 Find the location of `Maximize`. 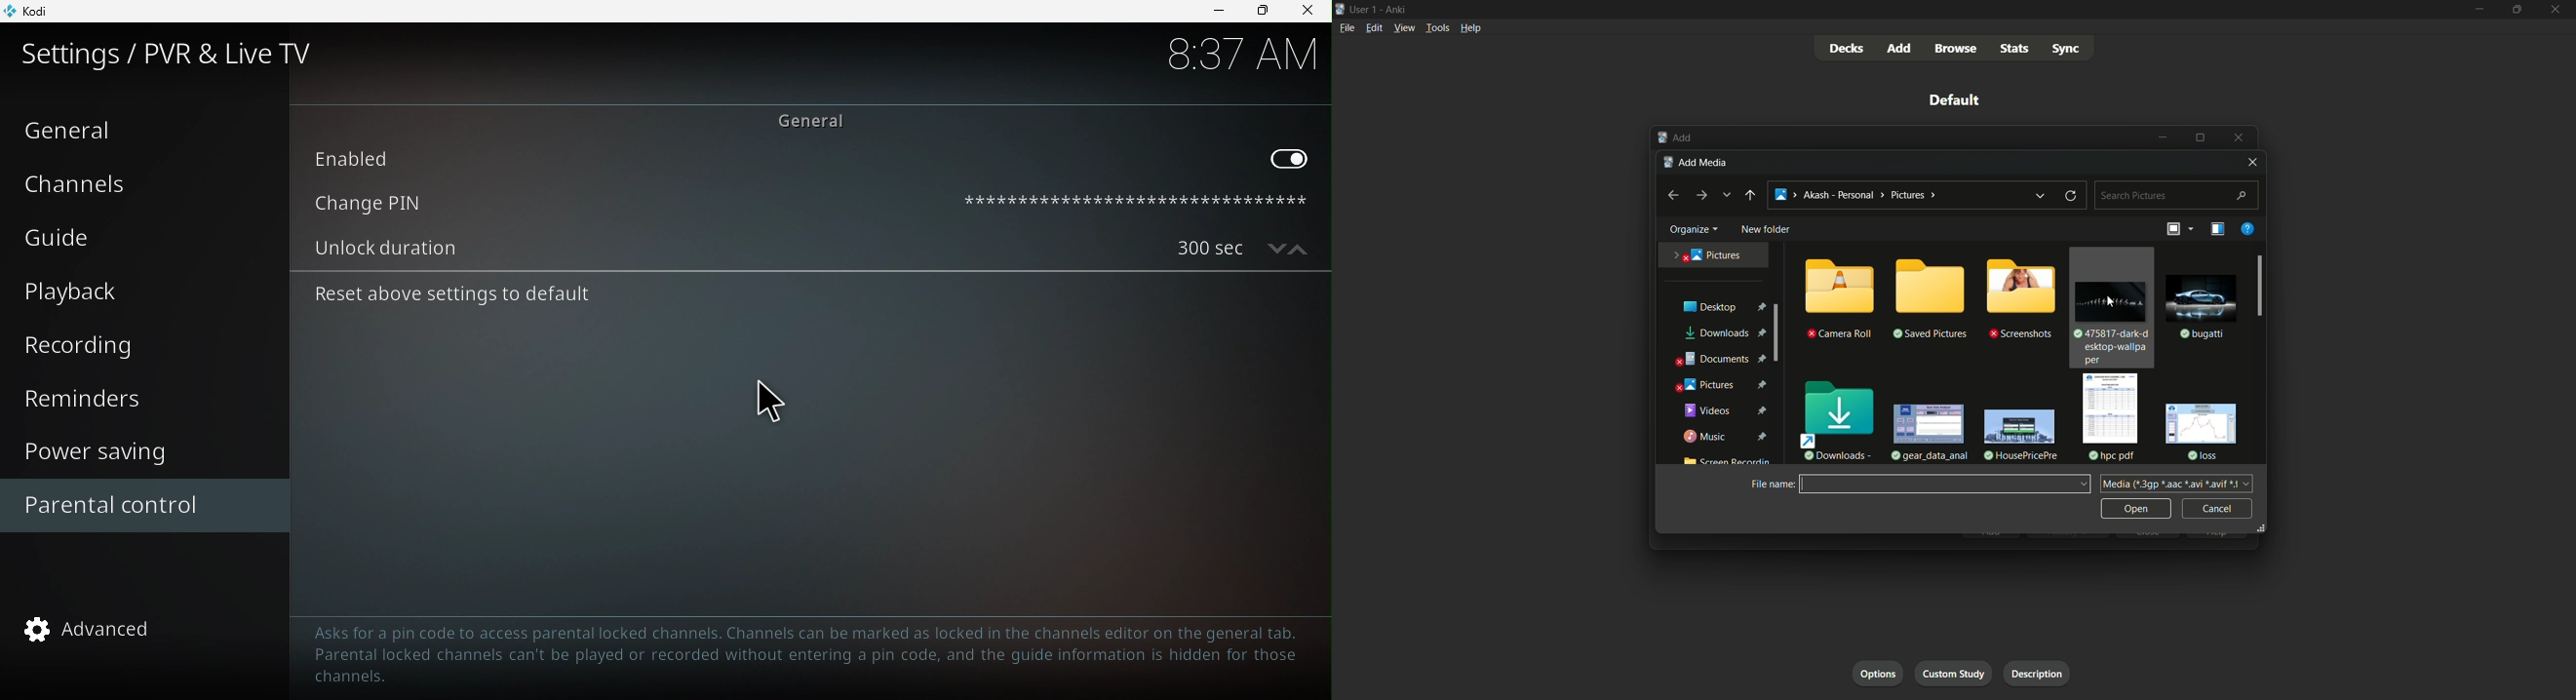

Maximize is located at coordinates (1262, 11).